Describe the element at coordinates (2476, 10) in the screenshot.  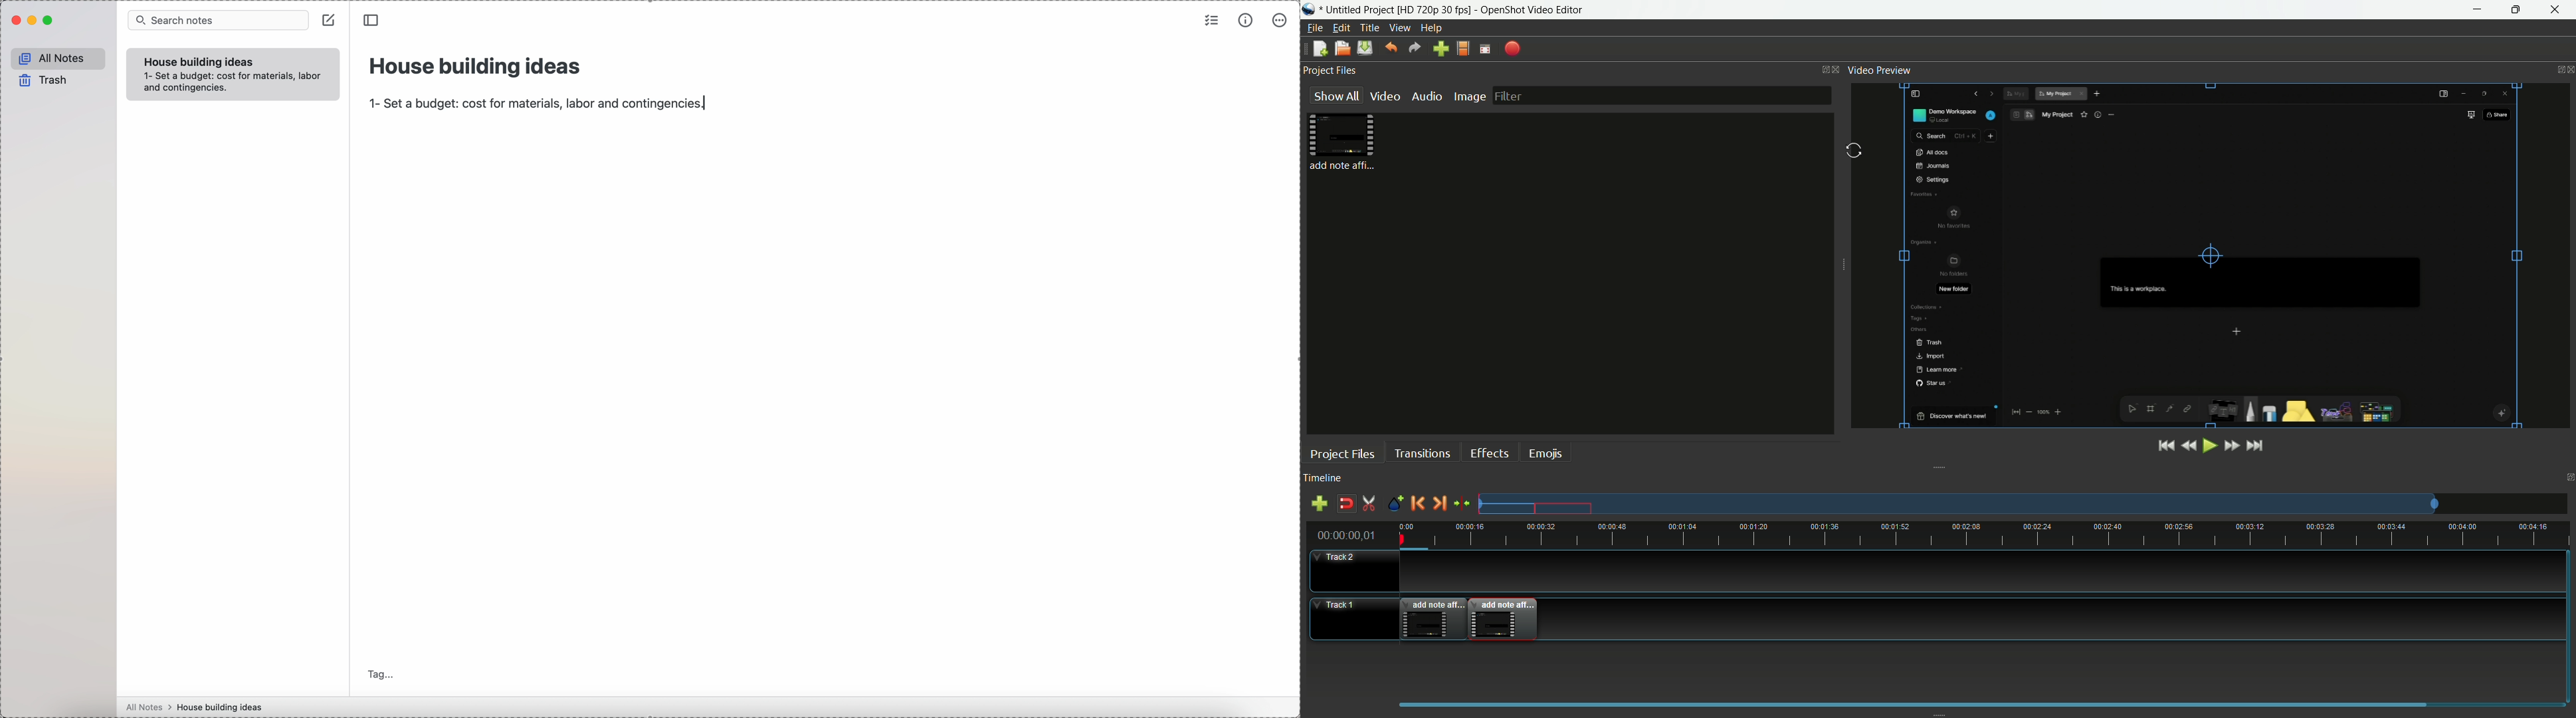
I see `minimize` at that location.